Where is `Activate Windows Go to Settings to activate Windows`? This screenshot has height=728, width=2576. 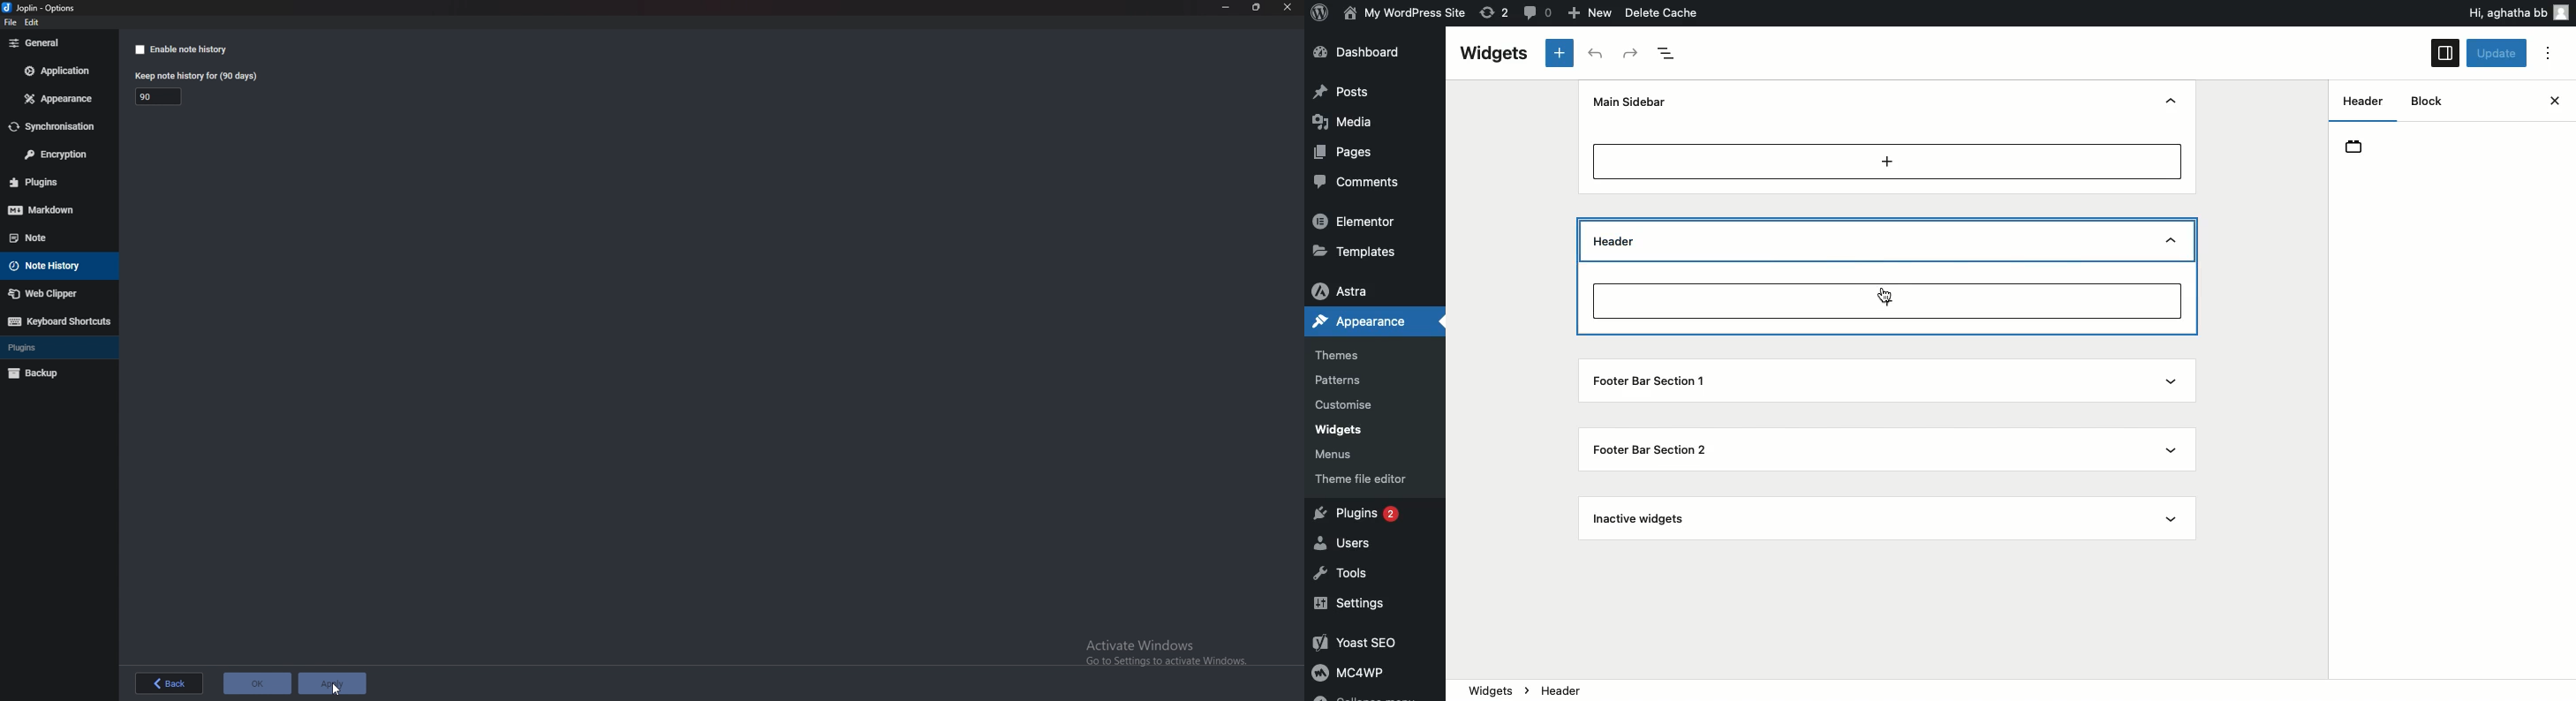
Activate Windows Go to Settings to activate Windows is located at coordinates (1168, 654).